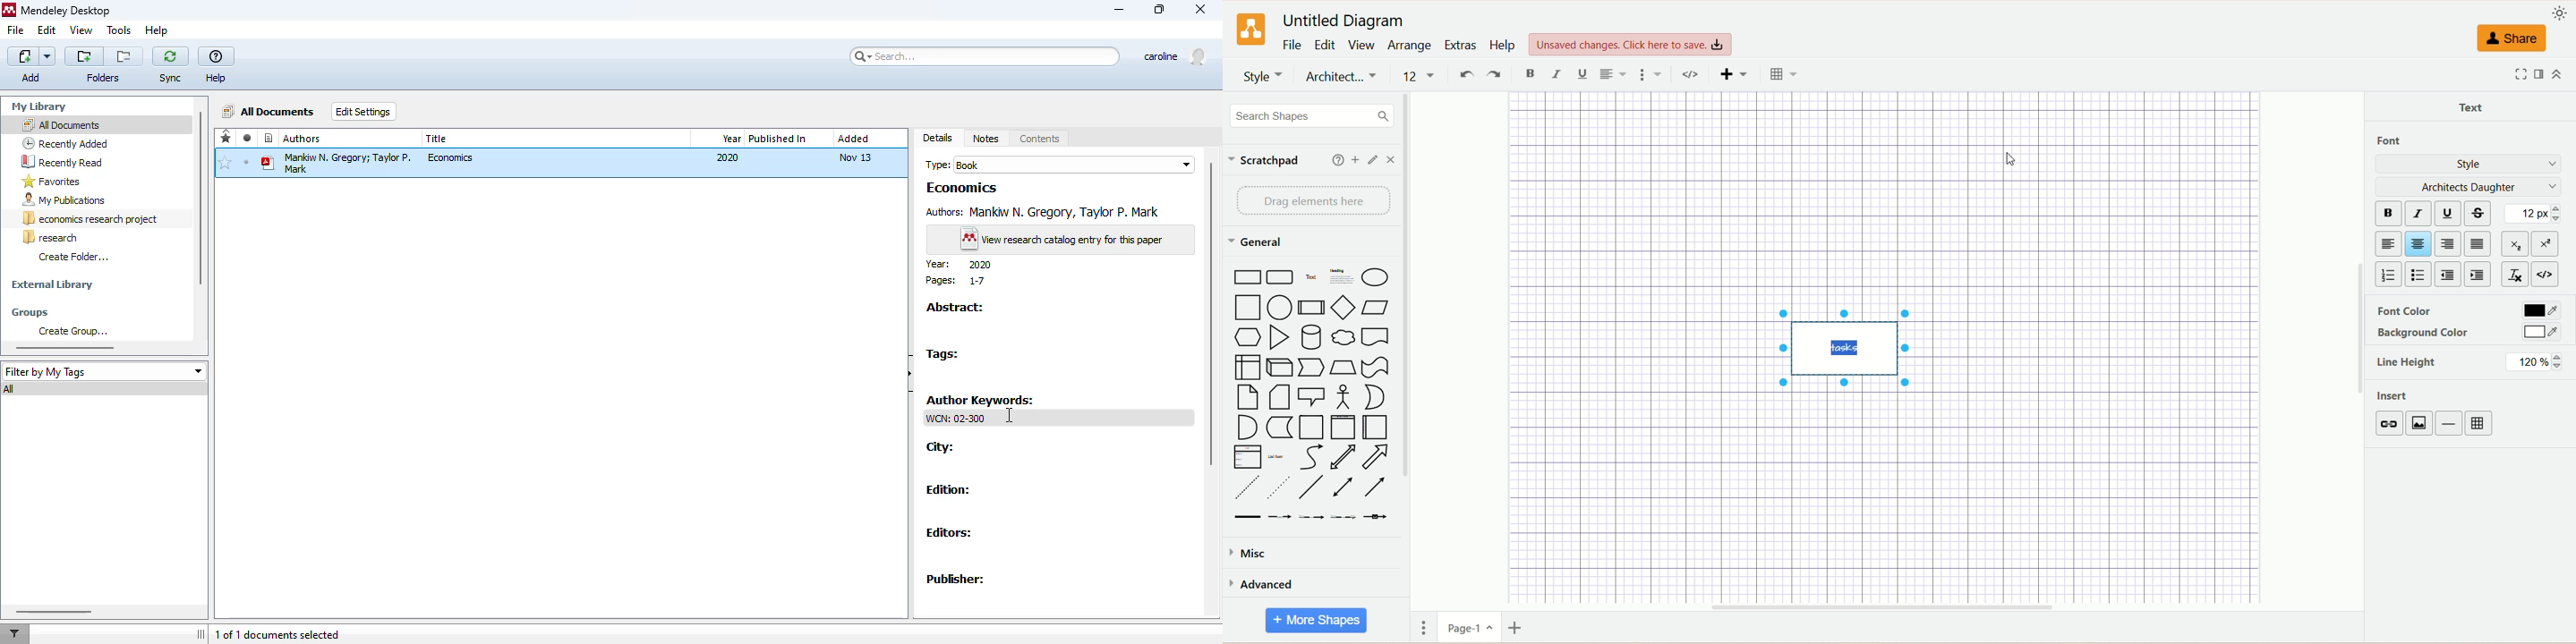 Image resolution: width=2576 pixels, height=644 pixels. I want to click on recently read, so click(64, 163).